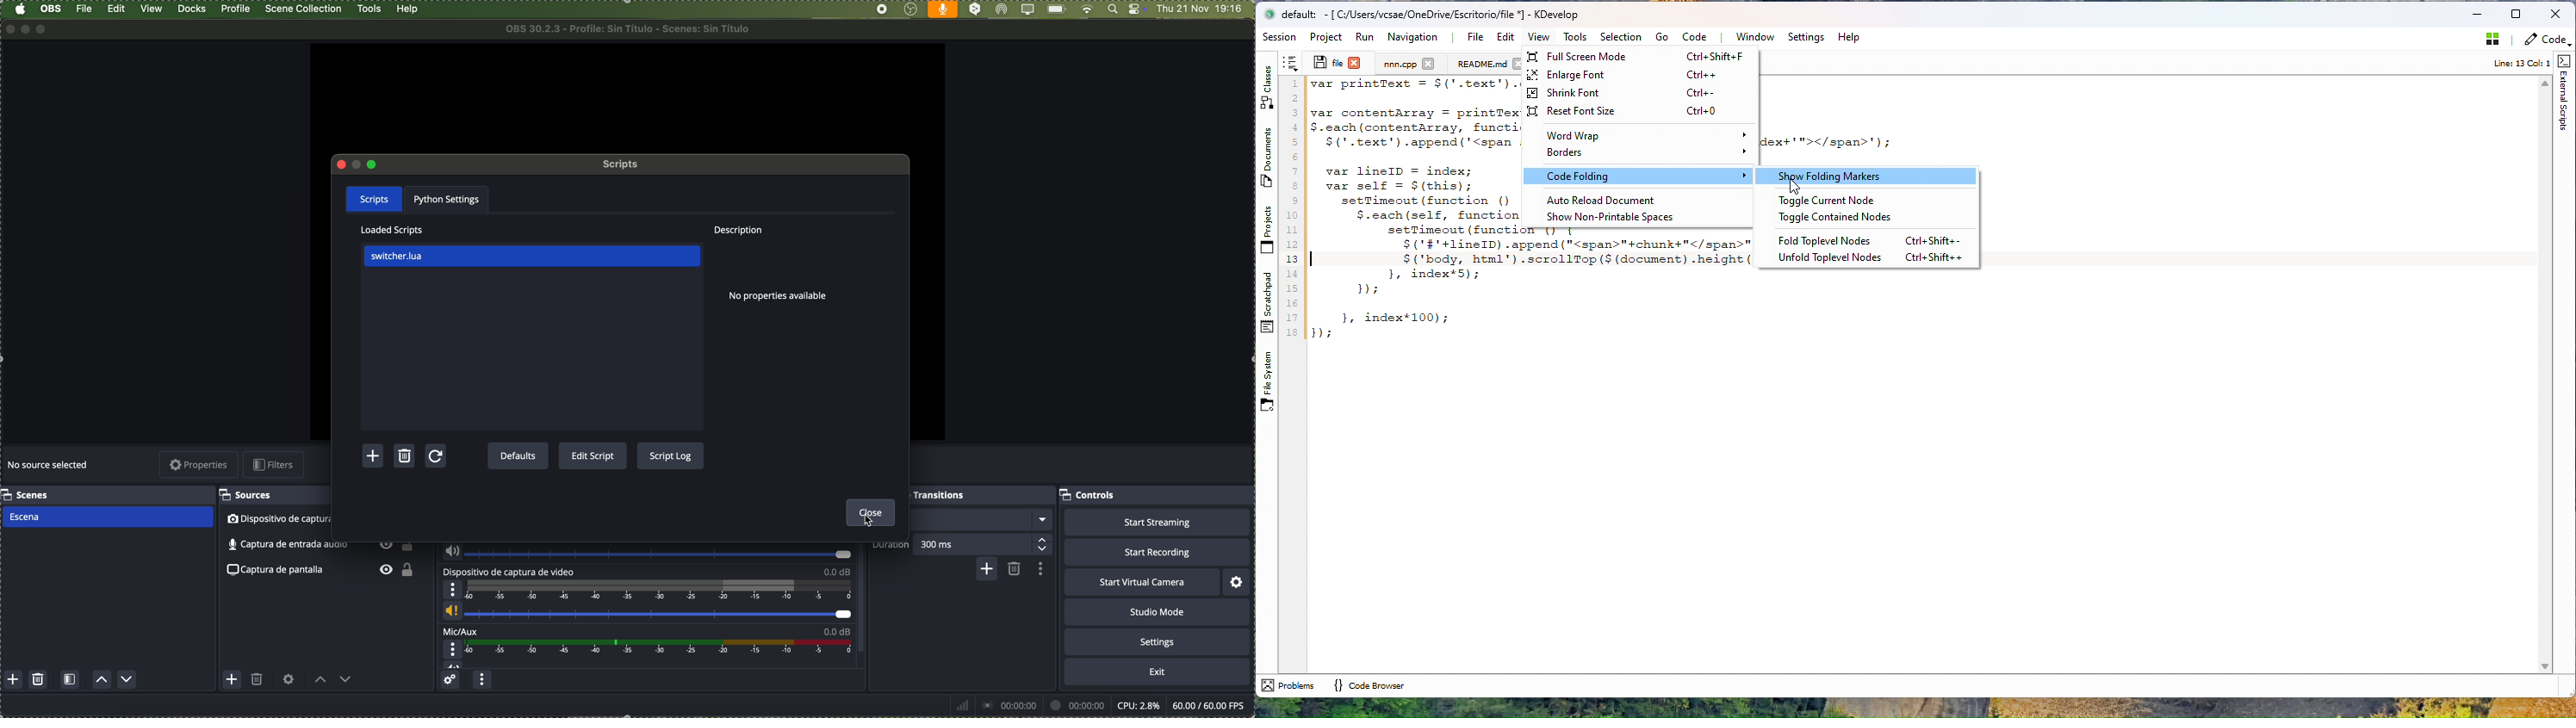  Describe the element at coordinates (1002, 10) in the screenshot. I see `AirDrop` at that location.